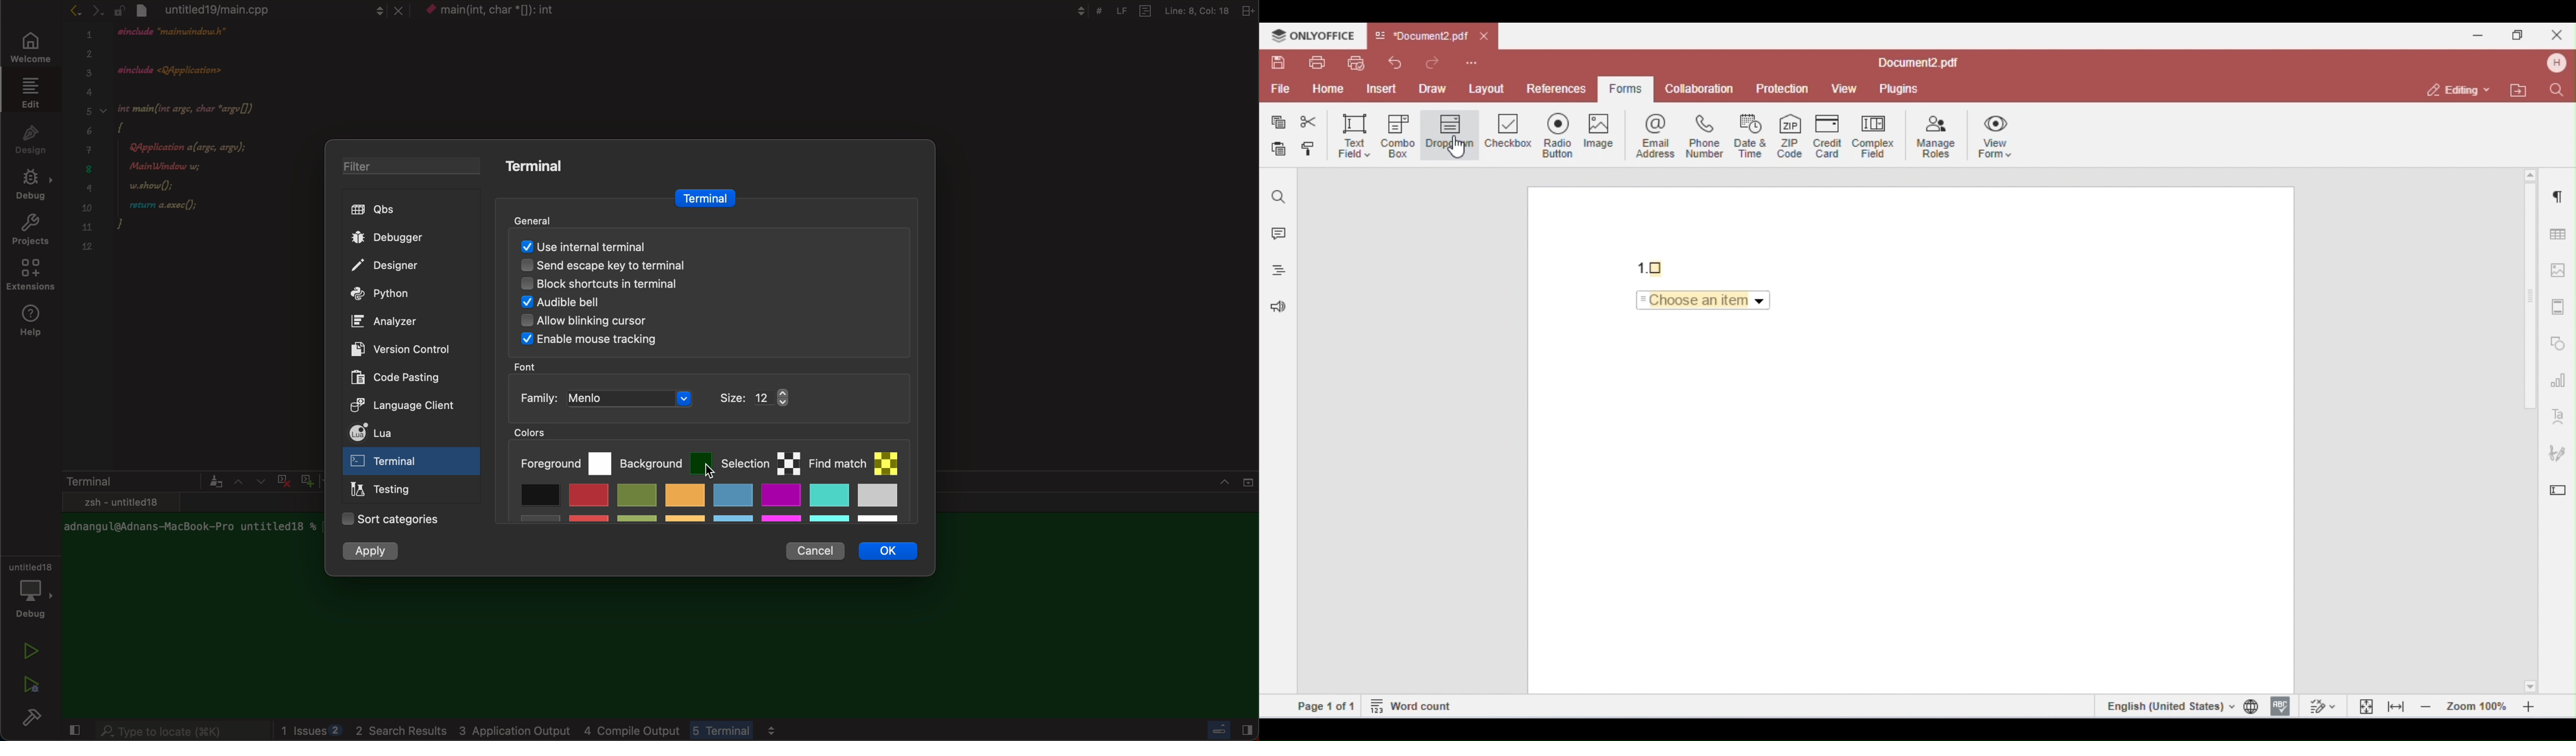 This screenshot has width=2576, height=756. What do you see at coordinates (30, 232) in the screenshot?
I see `projects` at bounding box center [30, 232].